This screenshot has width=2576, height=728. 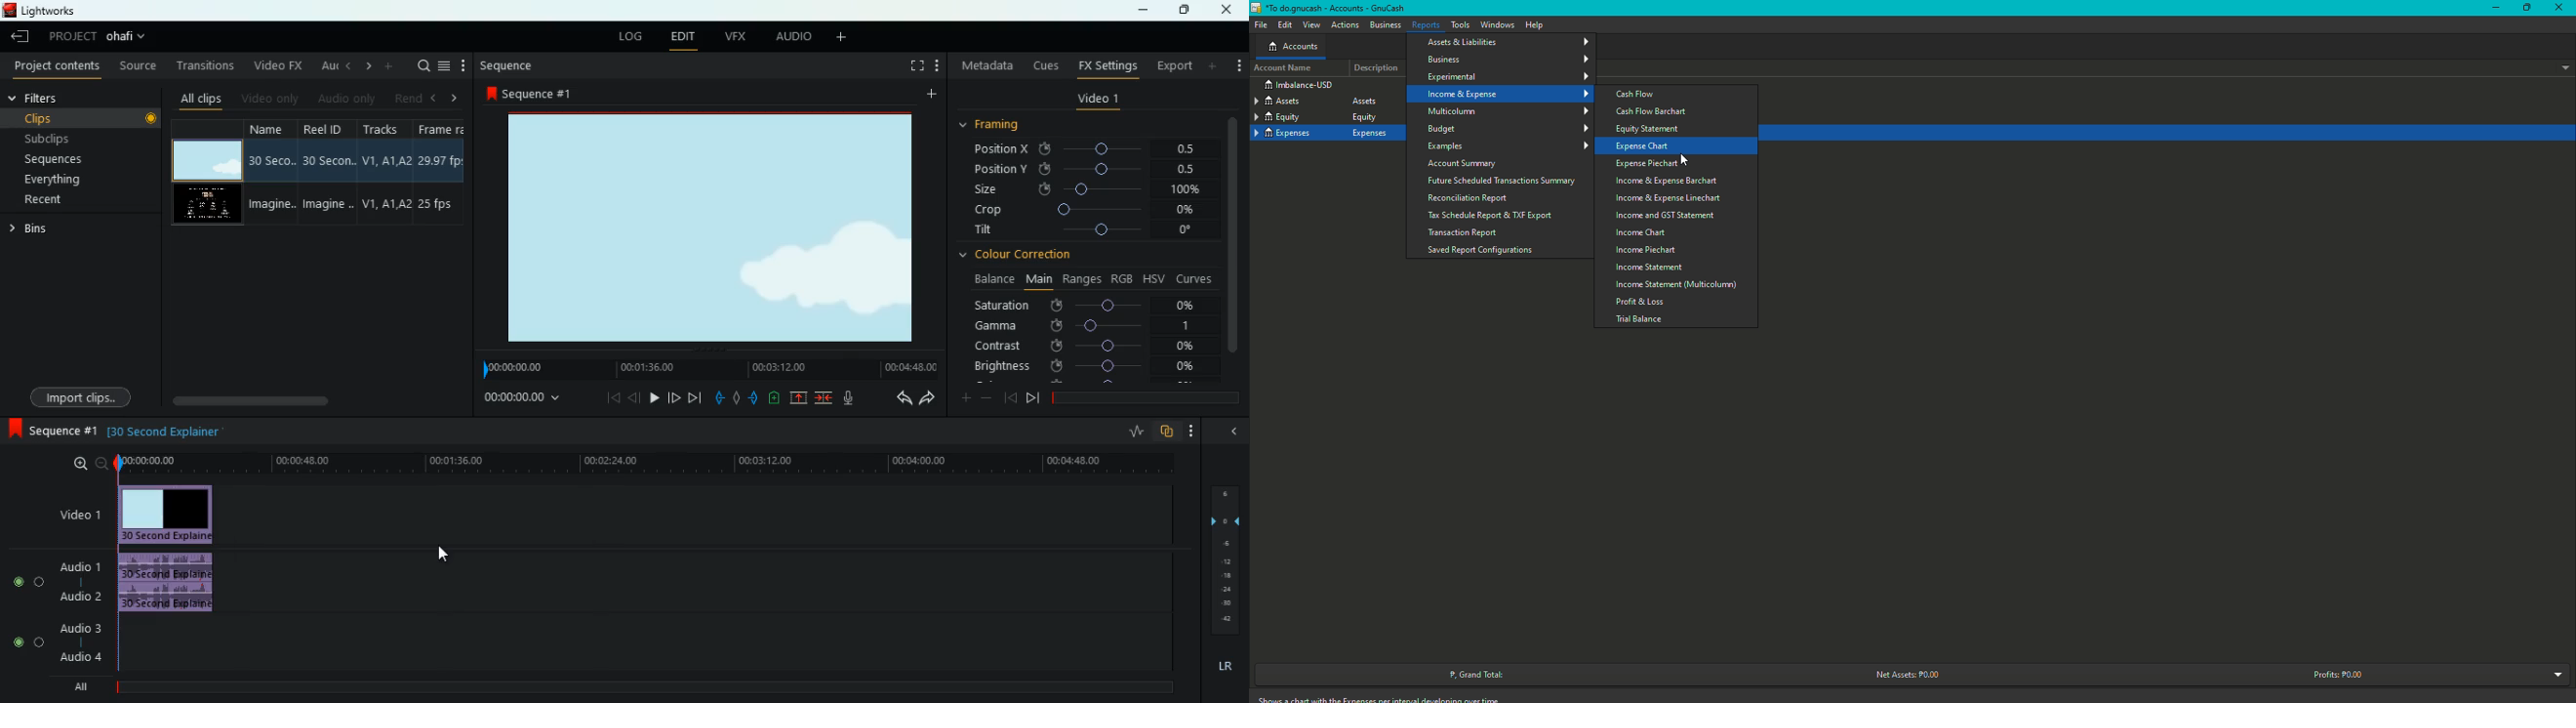 I want to click on Reports, so click(x=1426, y=24).